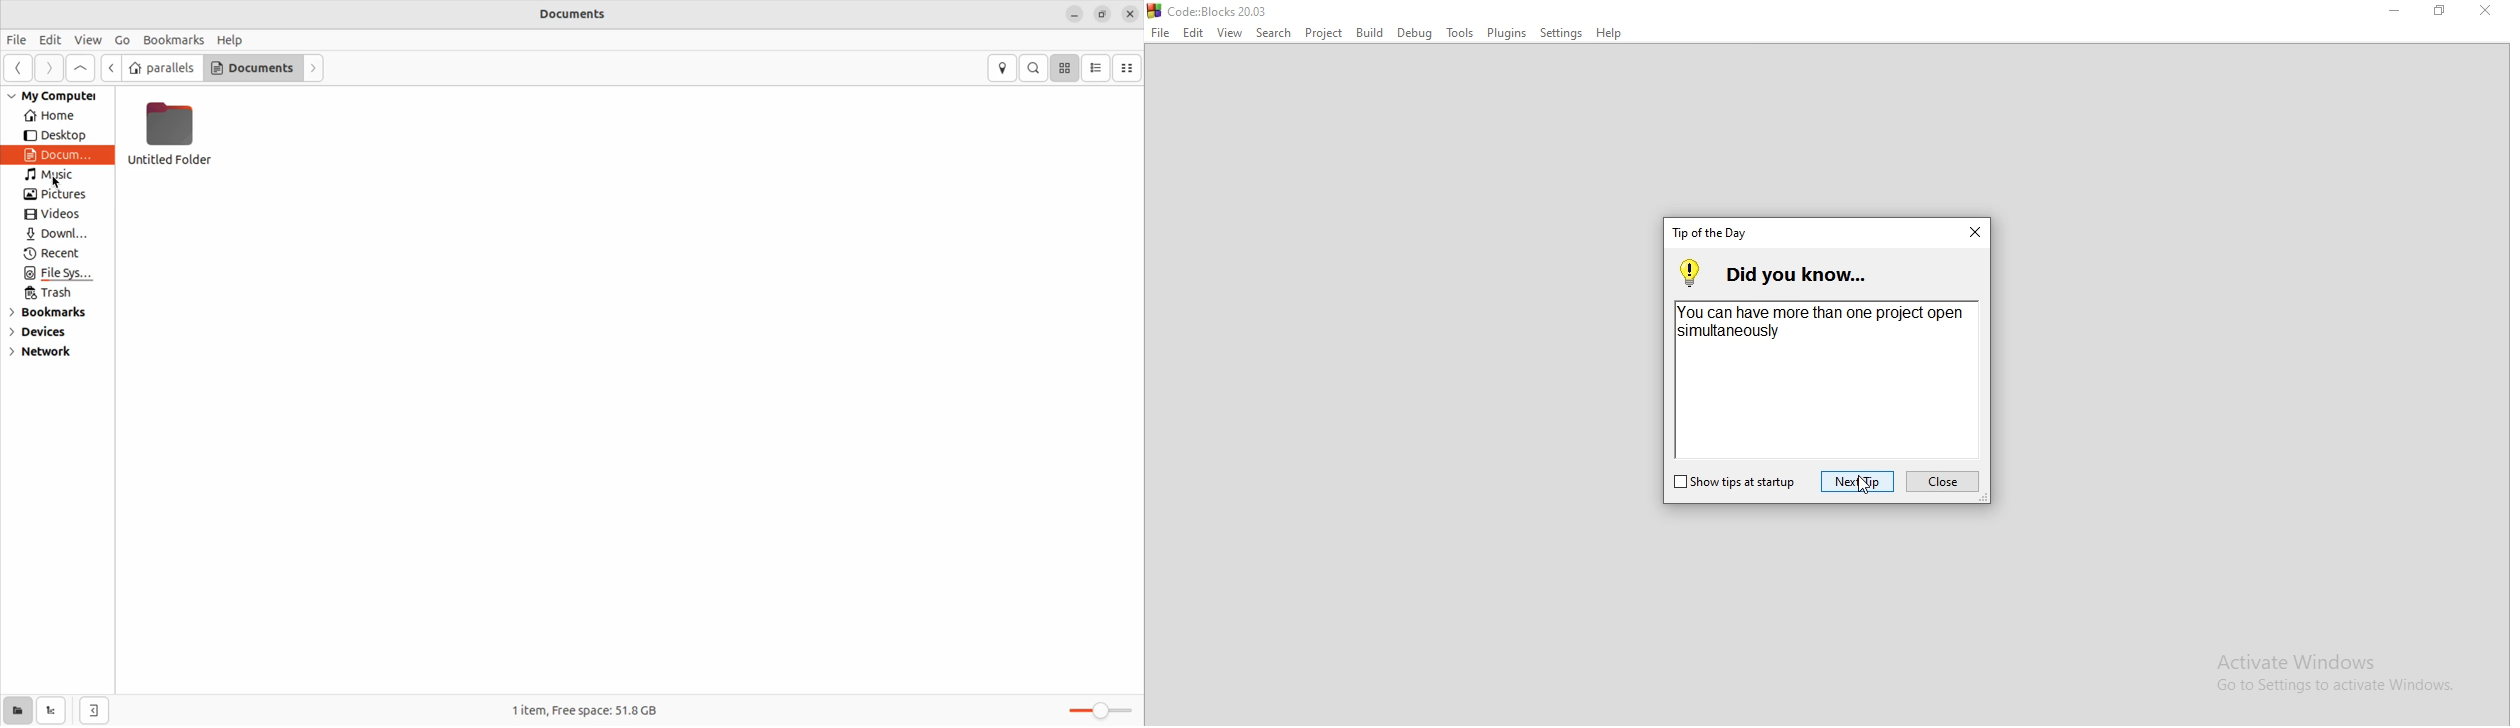  What do you see at coordinates (49, 39) in the screenshot?
I see `Edit` at bounding box center [49, 39].